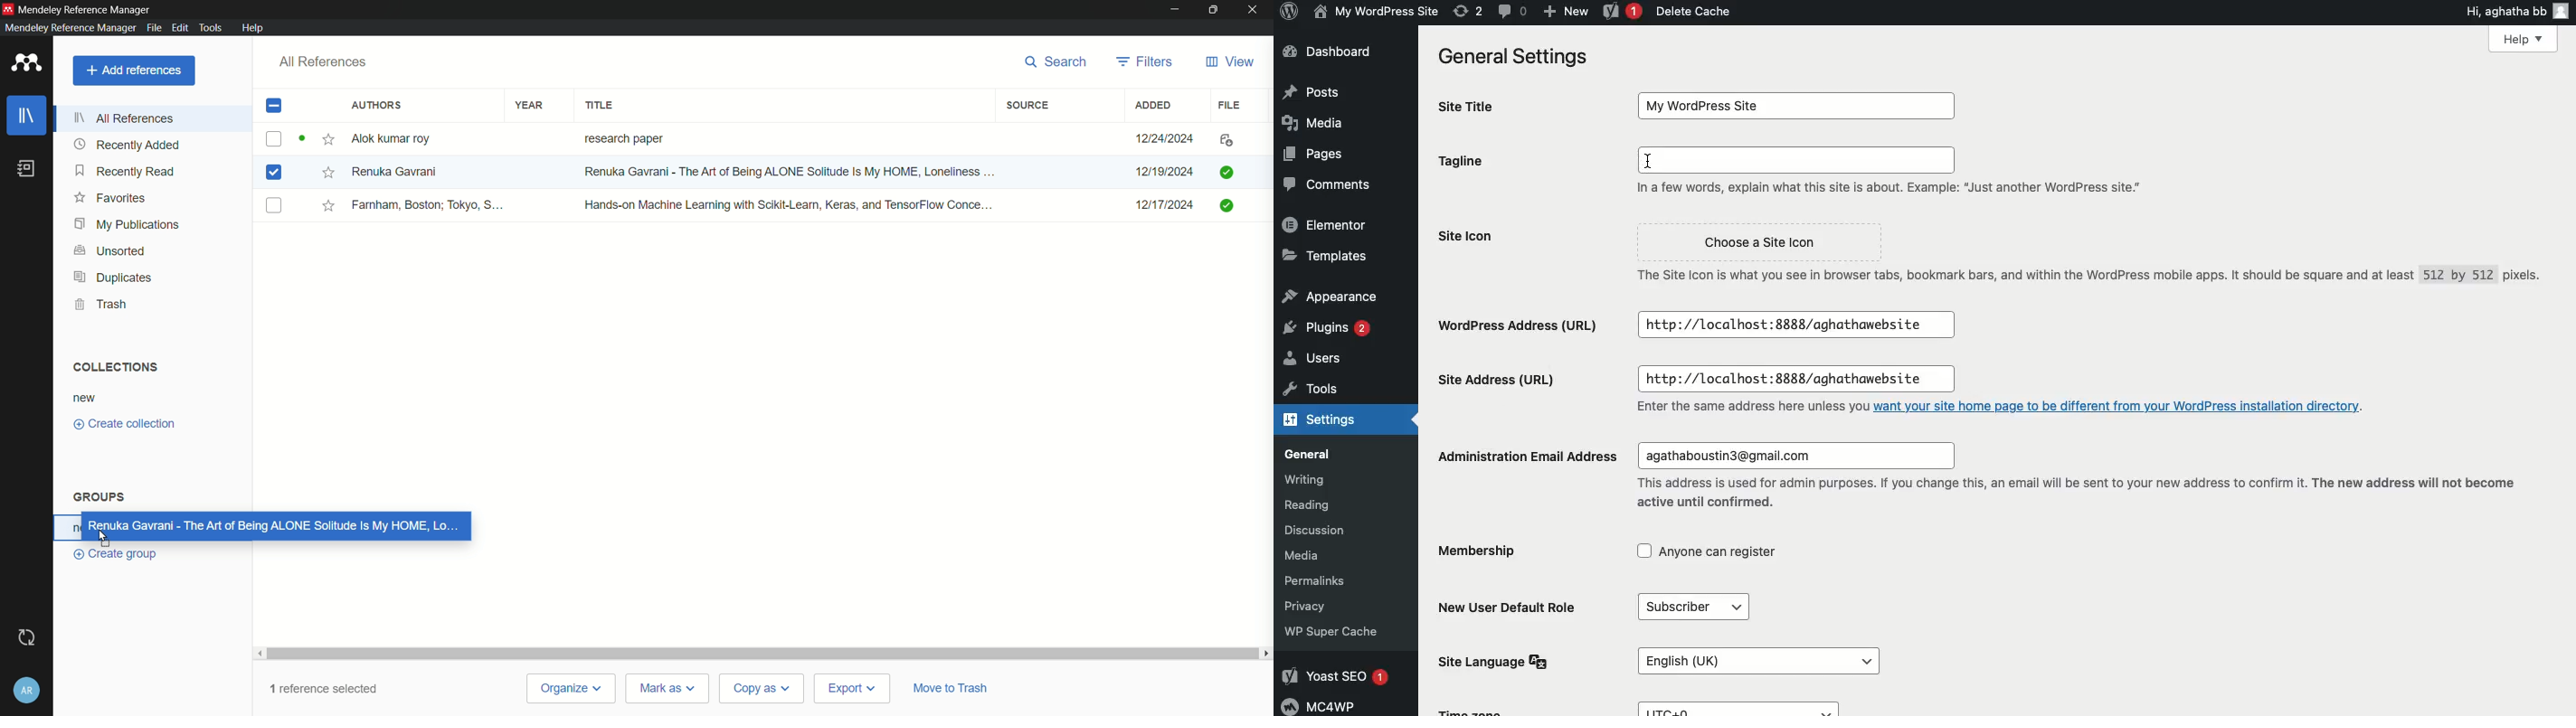 This screenshot has width=2576, height=728. Describe the element at coordinates (1374, 11) in the screenshot. I see `My wordpress Site` at that location.